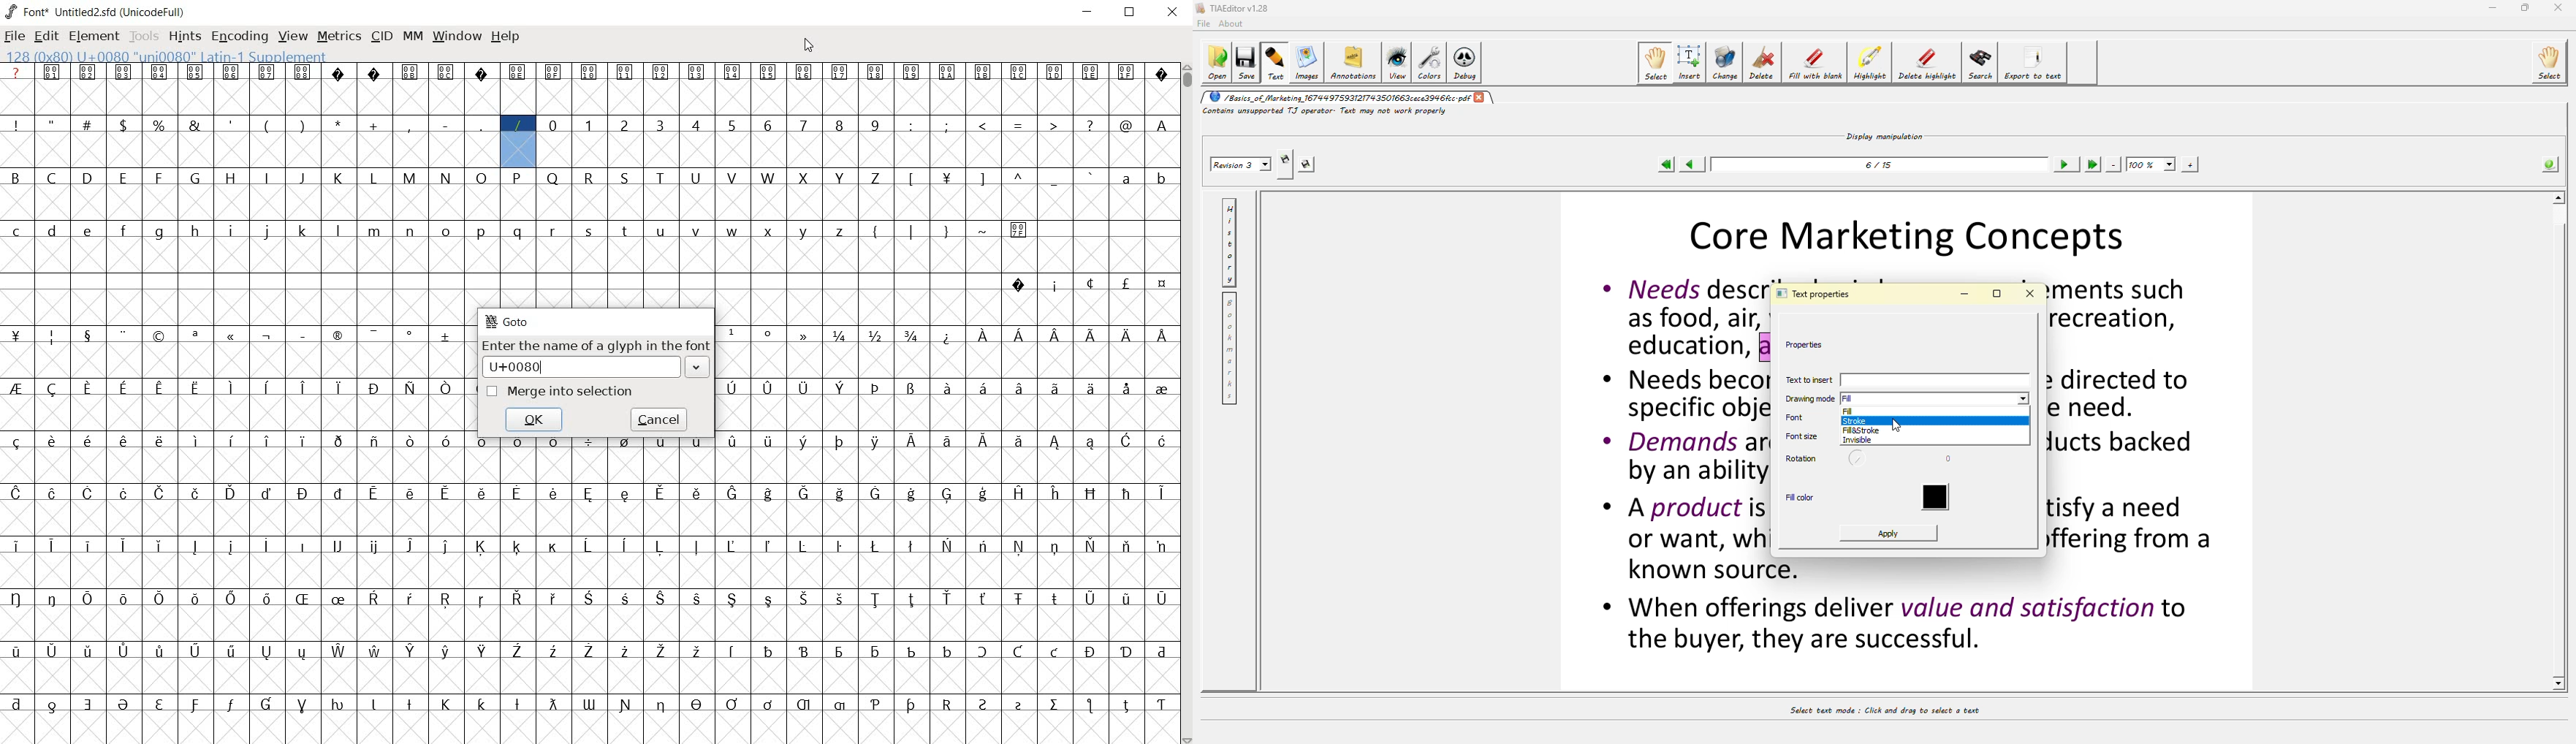  What do you see at coordinates (410, 546) in the screenshot?
I see `glyph` at bounding box center [410, 546].